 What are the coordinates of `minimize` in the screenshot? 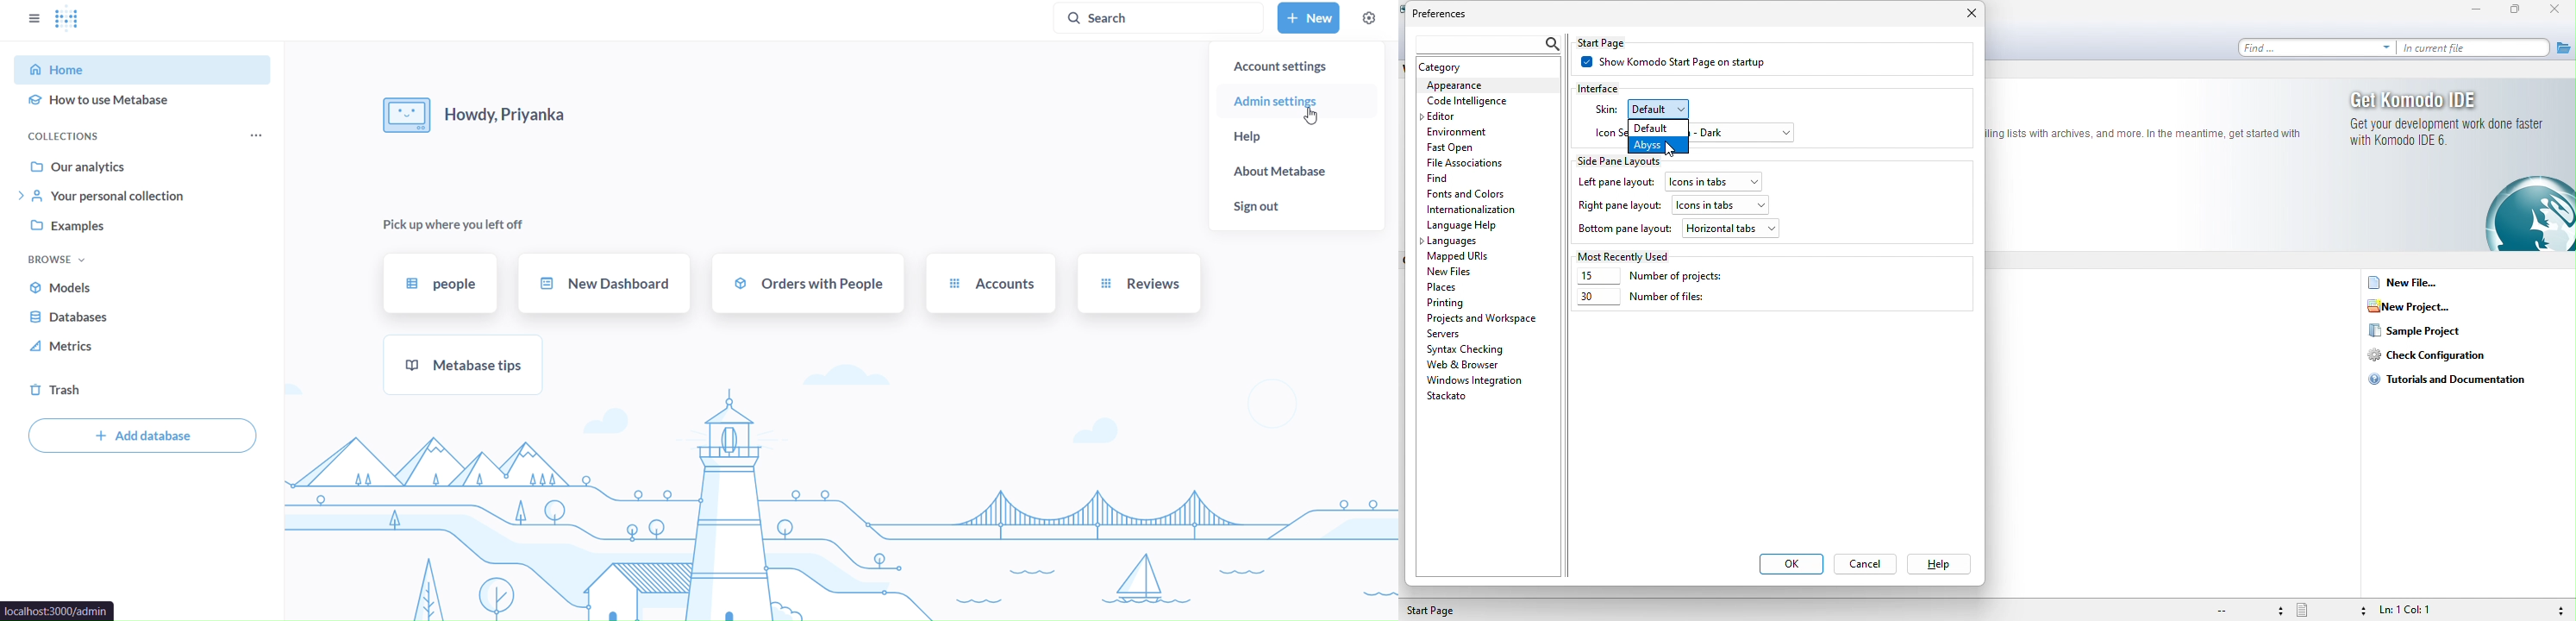 It's located at (2480, 10).